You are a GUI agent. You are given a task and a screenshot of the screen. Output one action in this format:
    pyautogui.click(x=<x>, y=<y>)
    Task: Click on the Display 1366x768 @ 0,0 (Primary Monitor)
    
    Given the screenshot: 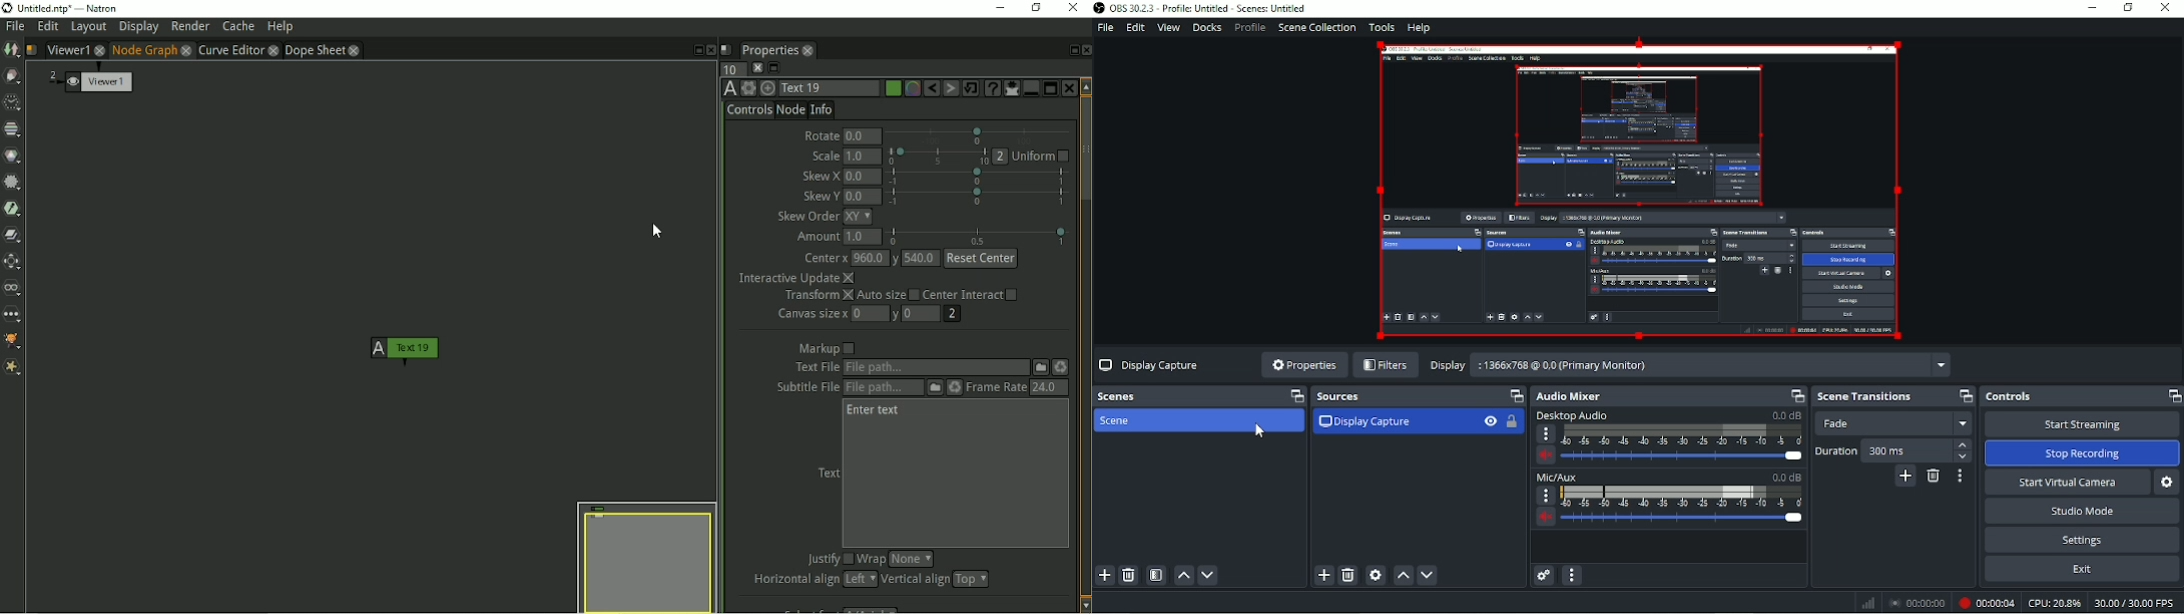 What is the action you would take?
    pyautogui.click(x=1688, y=364)
    